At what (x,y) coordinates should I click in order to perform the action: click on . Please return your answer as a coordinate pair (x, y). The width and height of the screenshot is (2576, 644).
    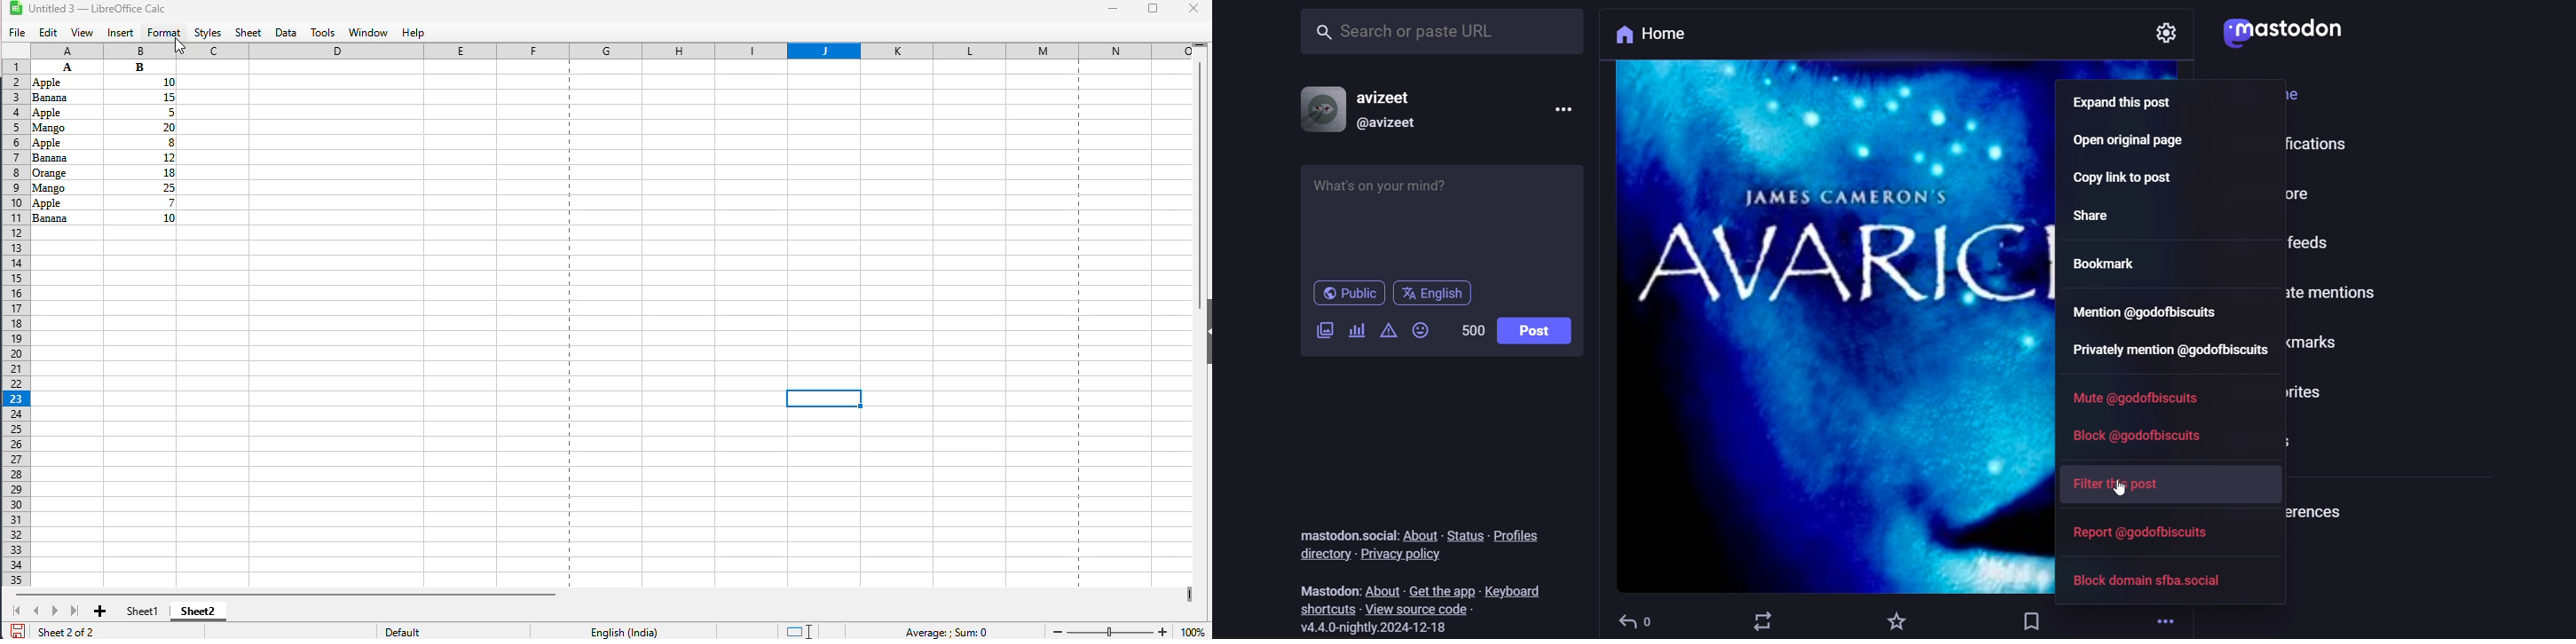
    Looking at the image, I should click on (140, 126).